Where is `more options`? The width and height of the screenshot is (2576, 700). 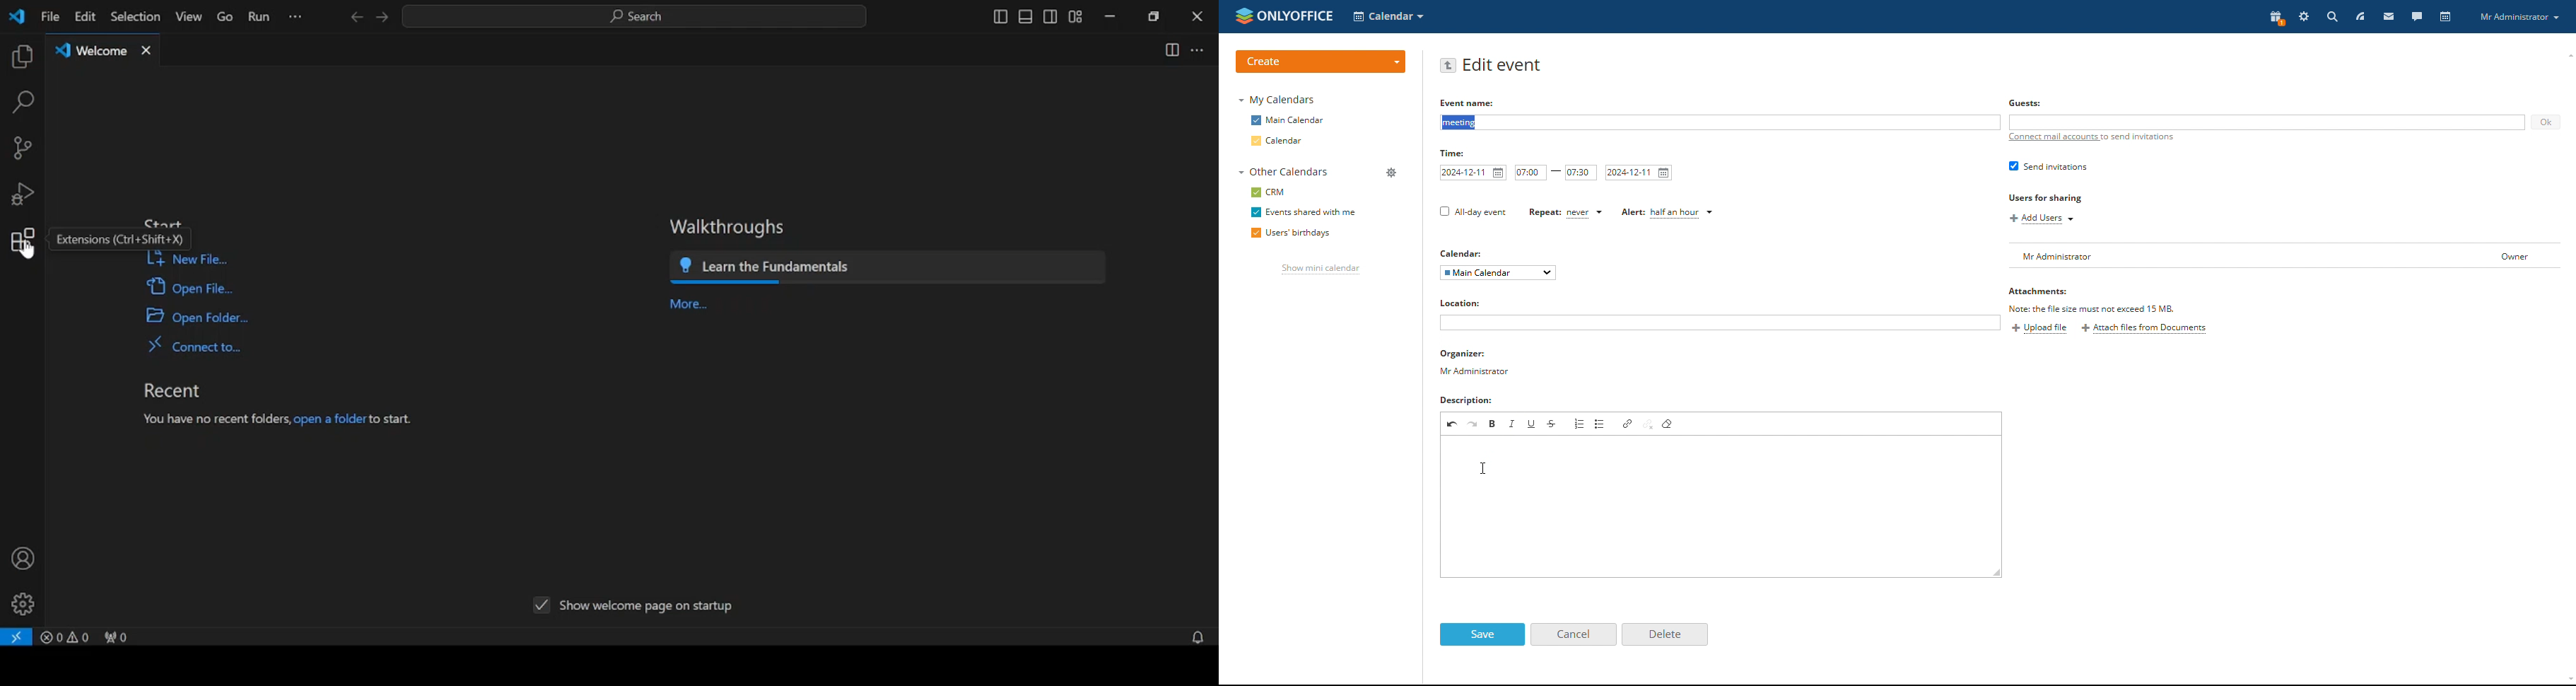 more options is located at coordinates (295, 18).